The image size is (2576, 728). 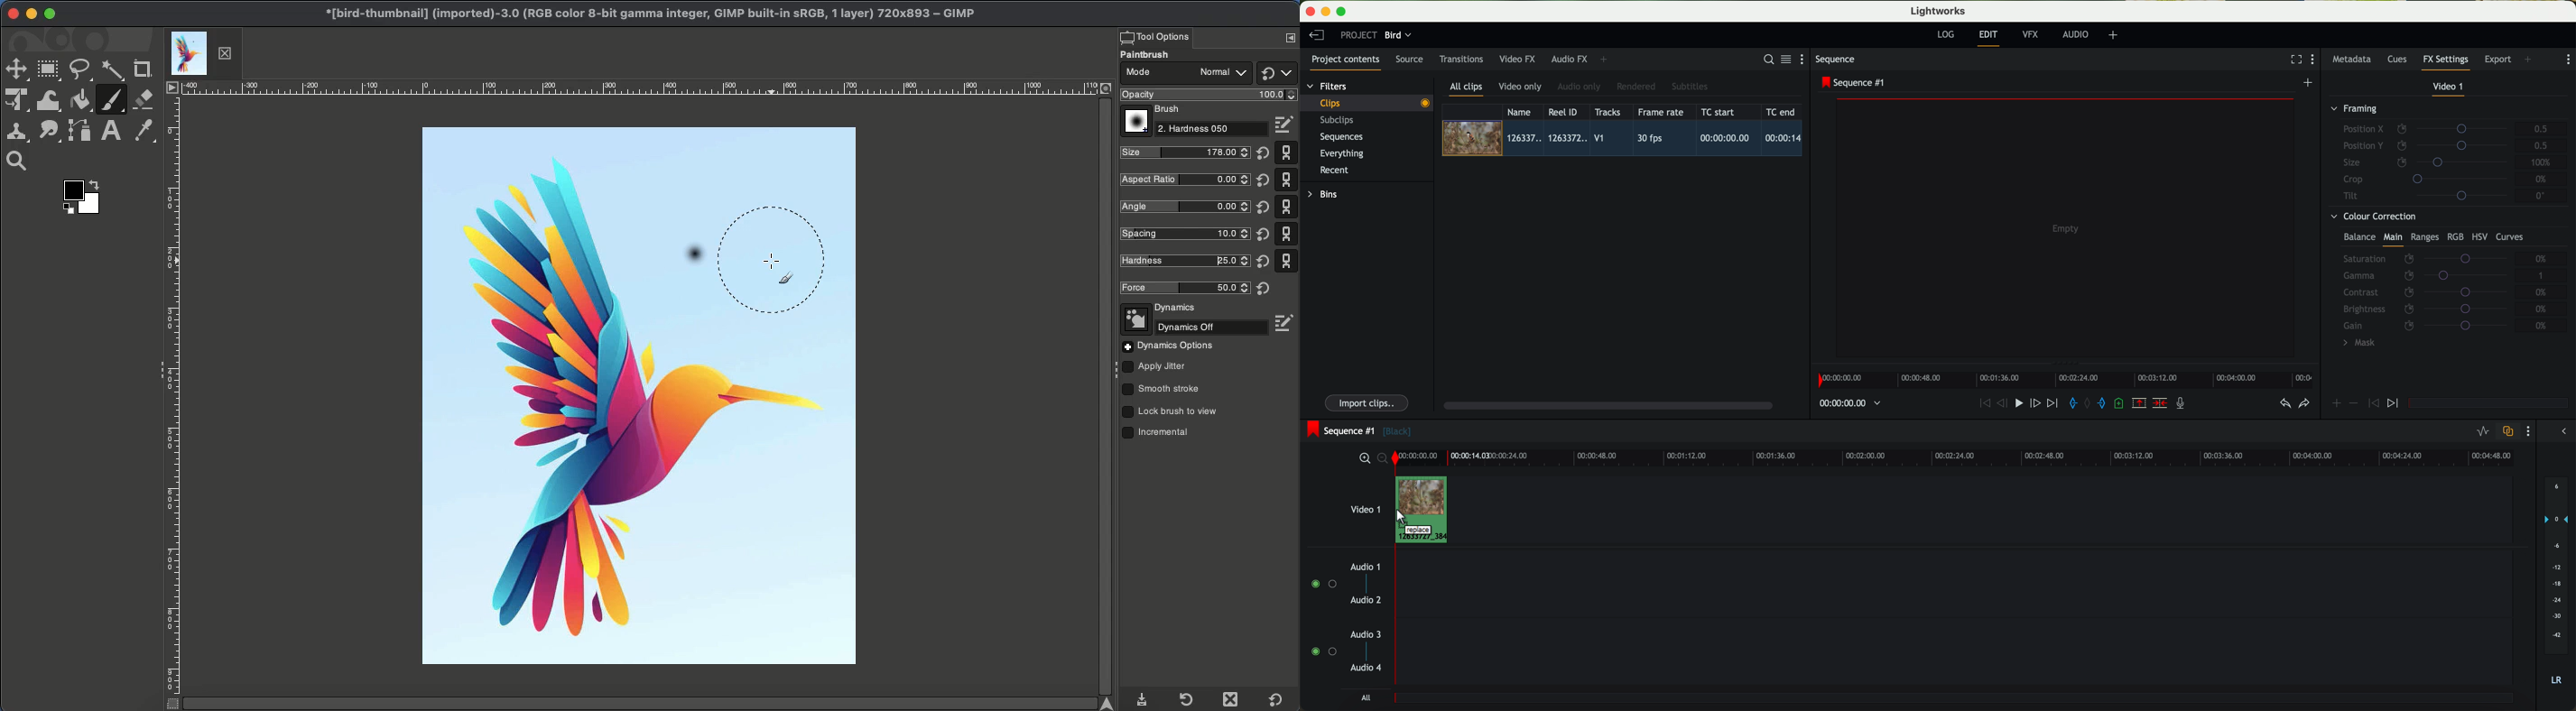 I want to click on nudge one frame back, so click(x=2004, y=404).